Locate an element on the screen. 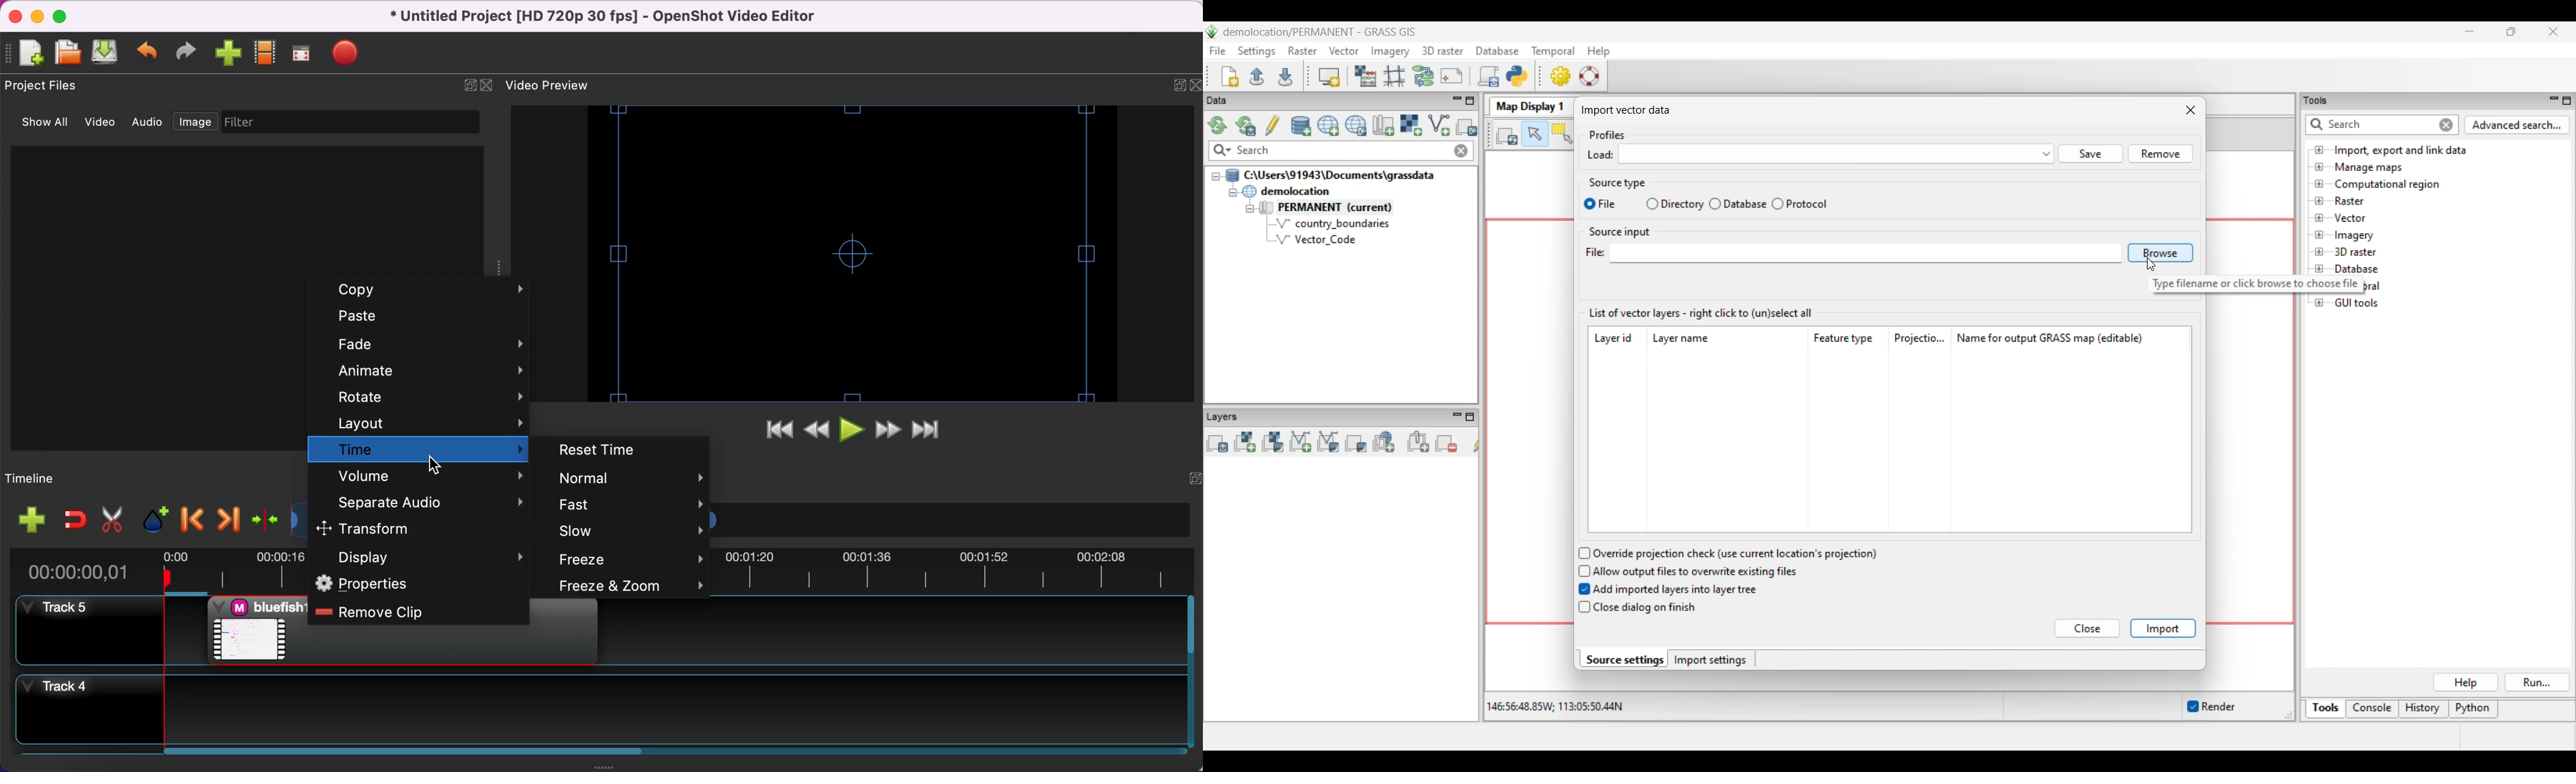  reset time is located at coordinates (625, 449).